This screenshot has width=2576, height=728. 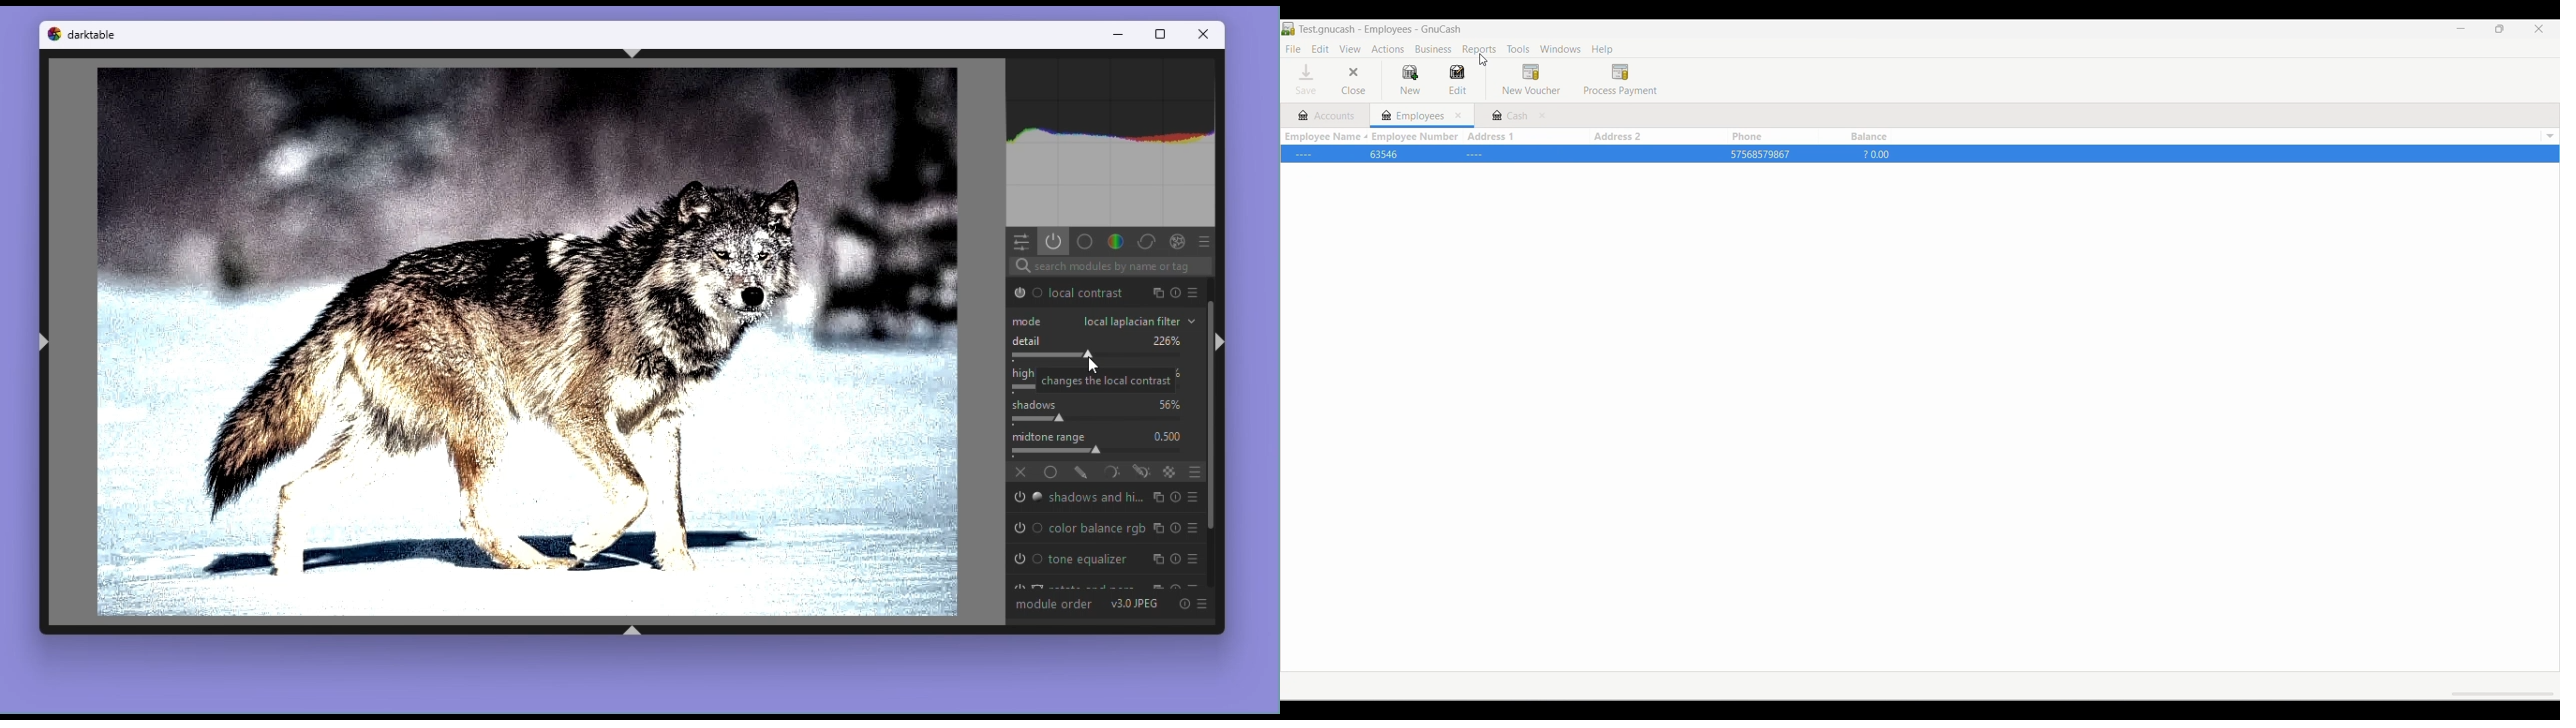 What do you see at coordinates (1094, 498) in the screenshot?
I see `Shadows And highlights` at bounding box center [1094, 498].